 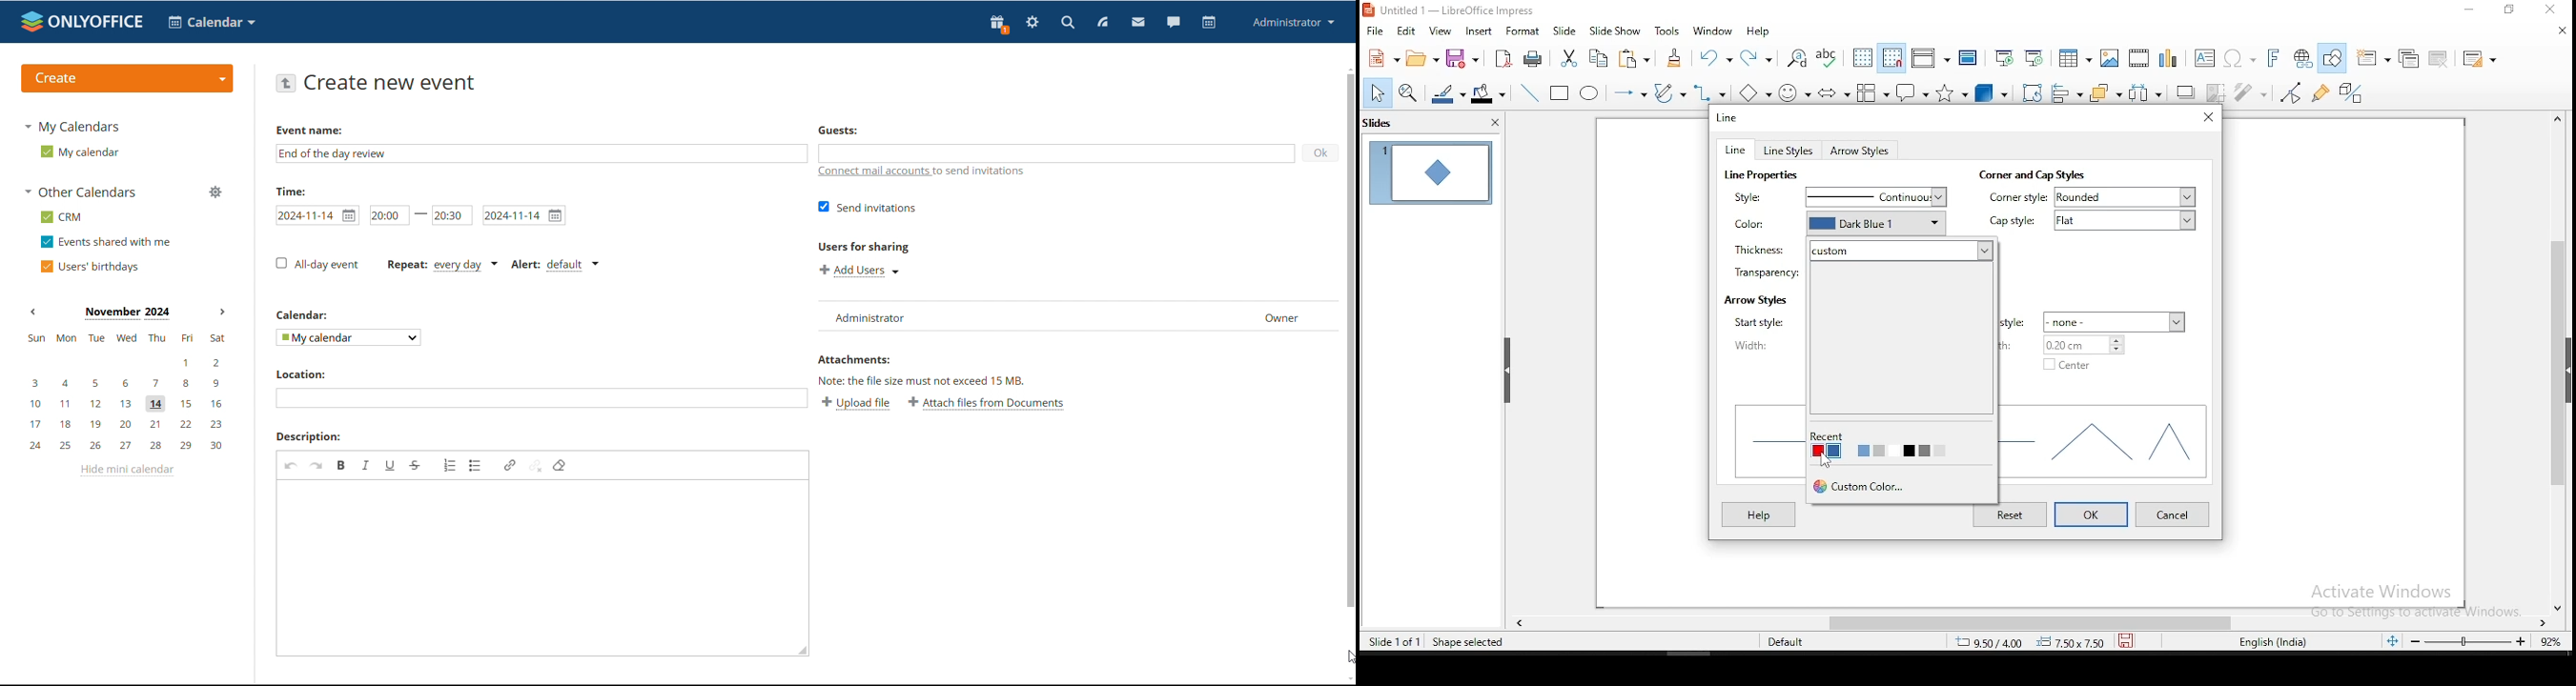 What do you see at coordinates (126, 470) in the screenshot?
I see `hide mini calendar` at bounding box center [126, 470].